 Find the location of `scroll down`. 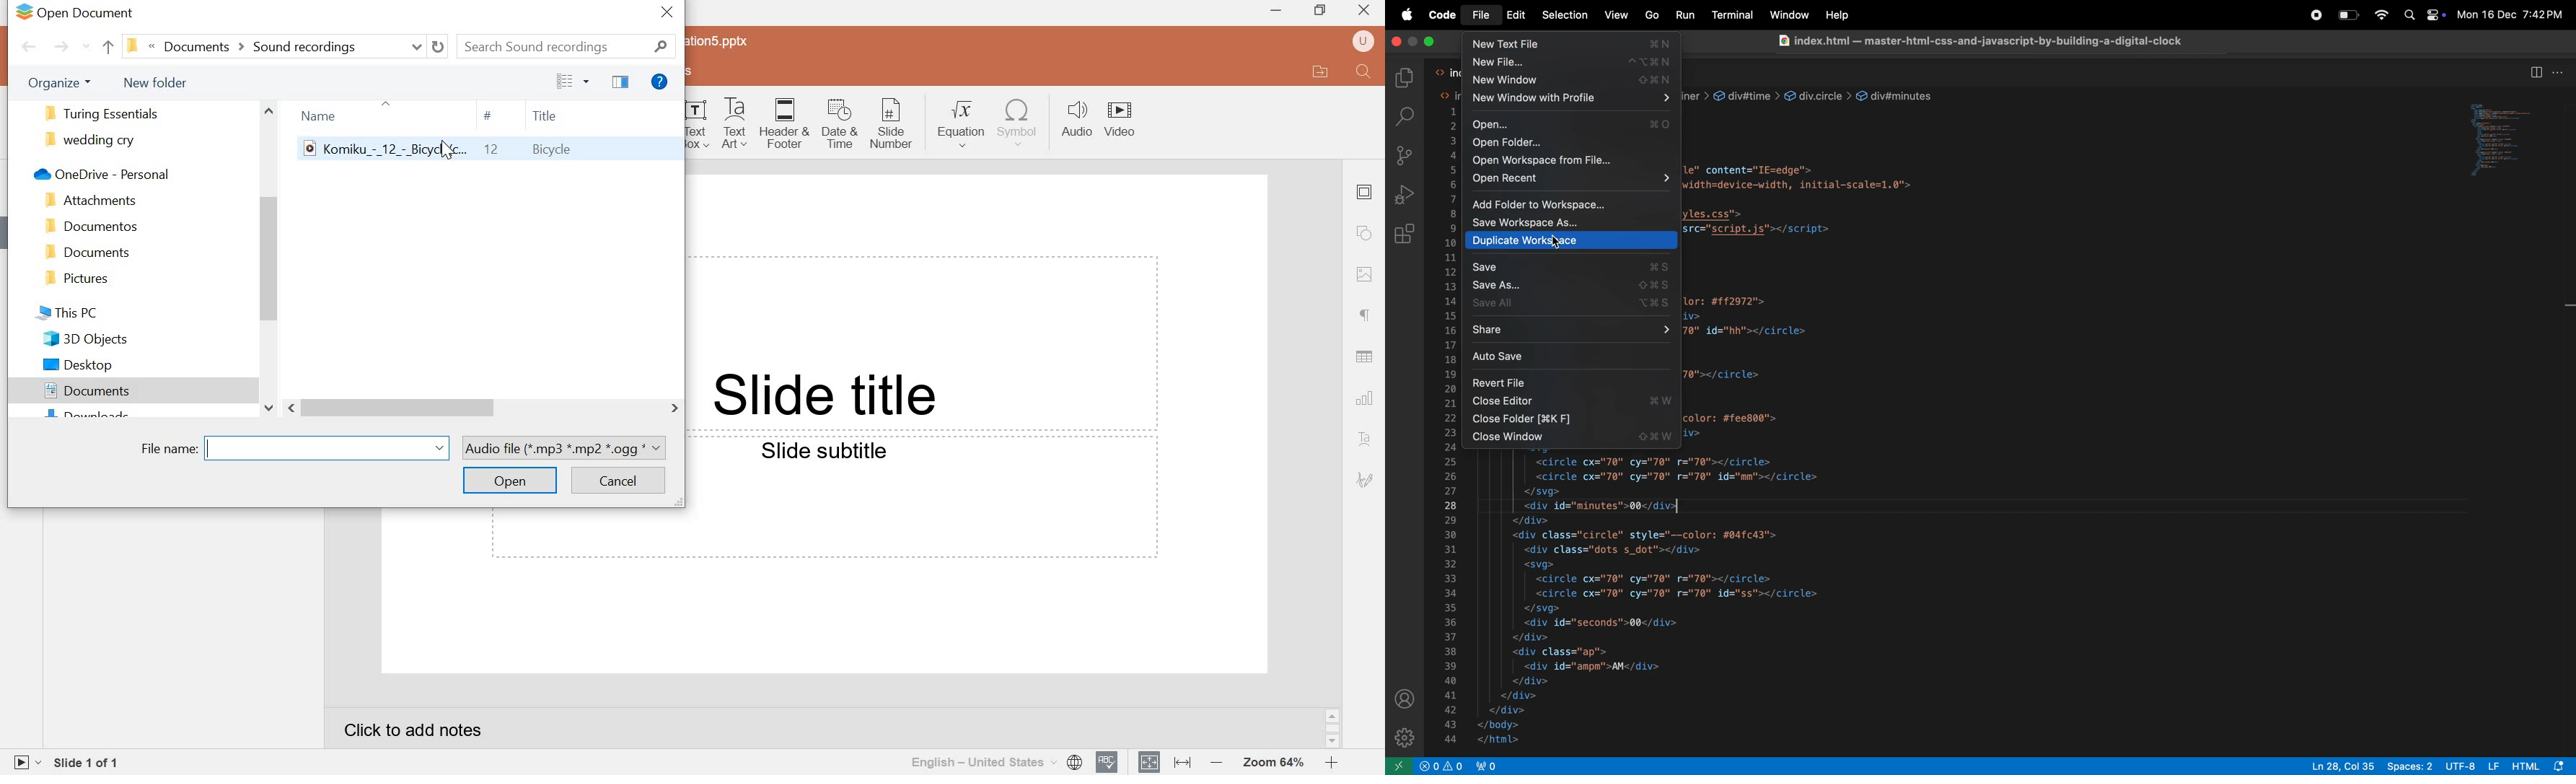

scroll down is located at coordinates (1332, 743).